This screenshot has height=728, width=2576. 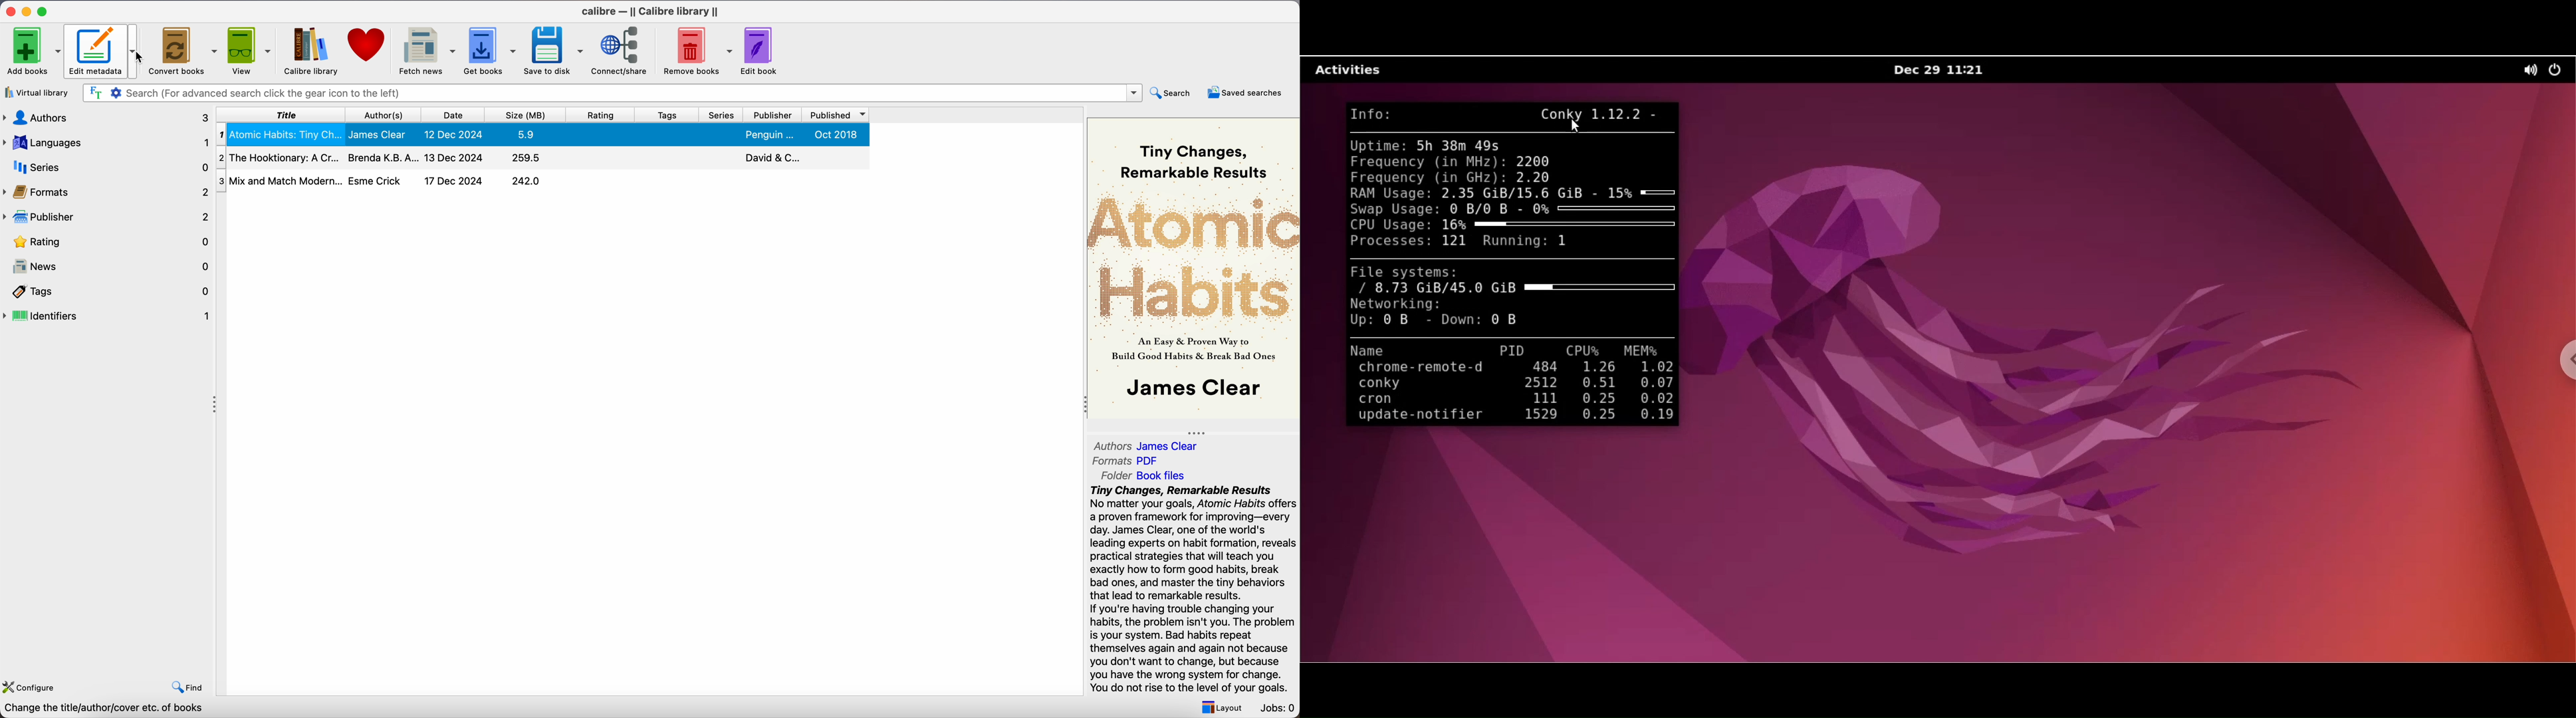 I want to click on remove books, so click(x=699, y=50).